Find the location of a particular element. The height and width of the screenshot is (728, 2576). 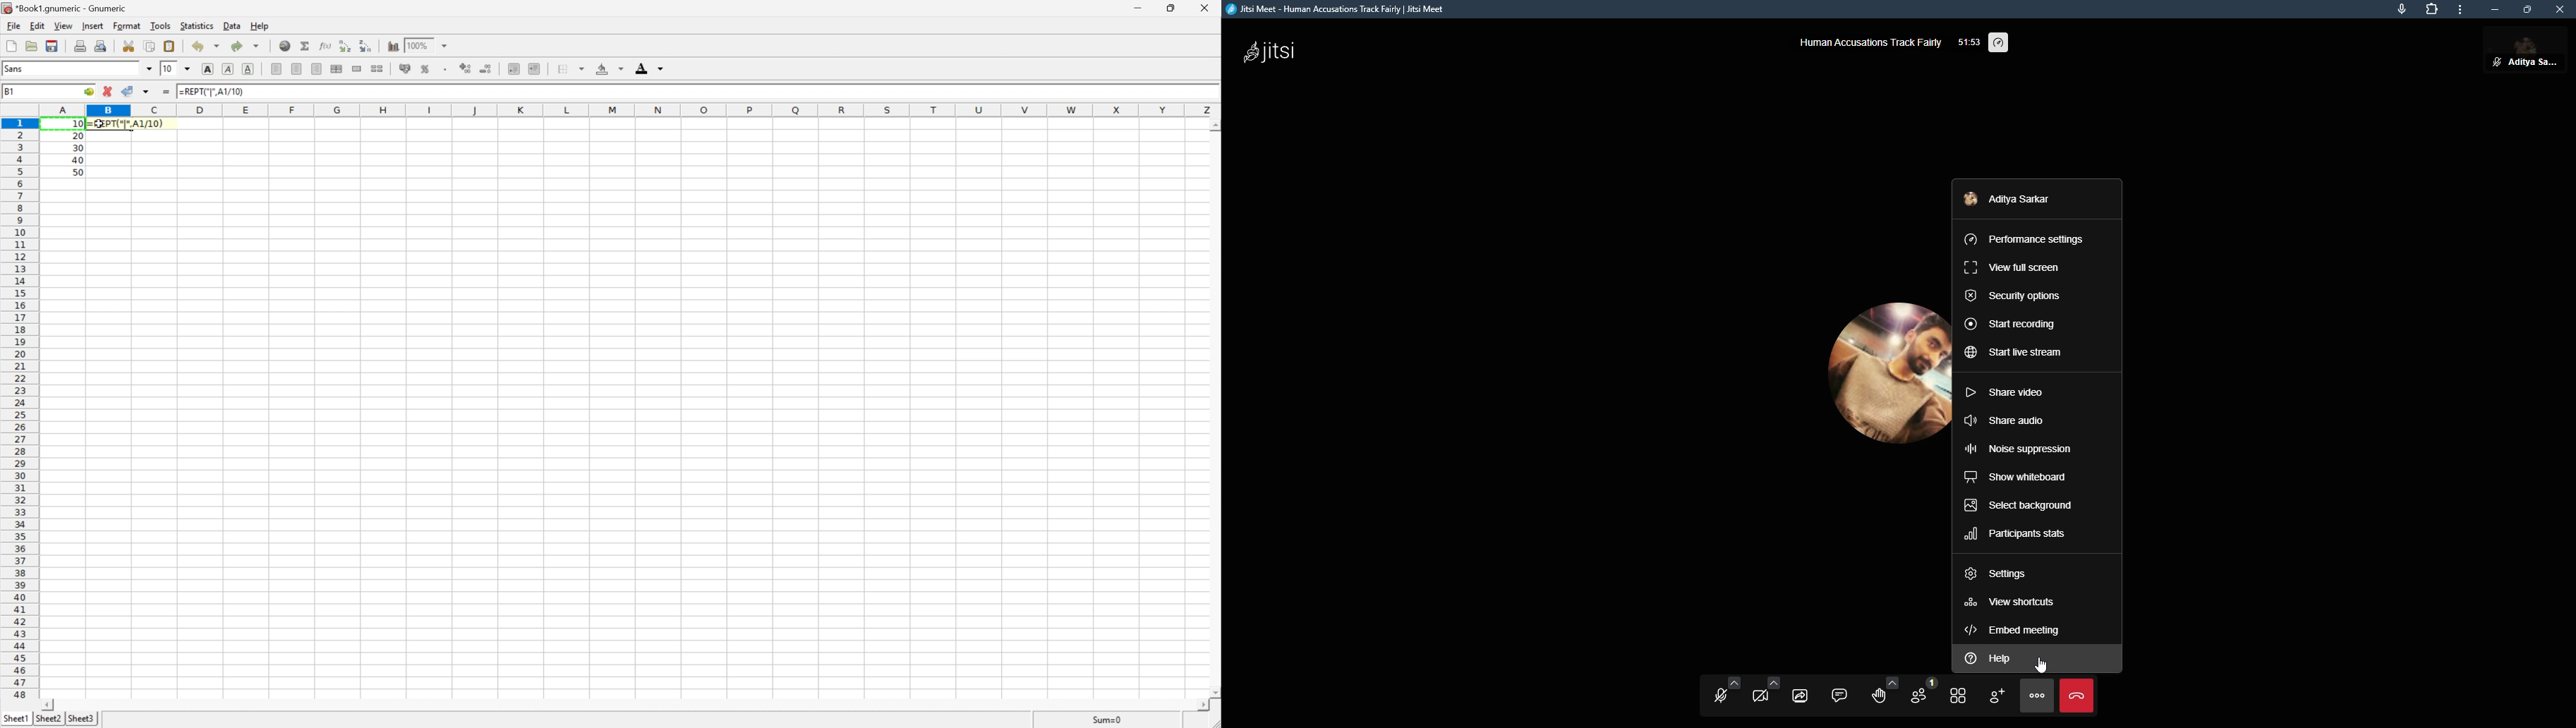

Insert a hyperlink is located at coordinates (286, 46).